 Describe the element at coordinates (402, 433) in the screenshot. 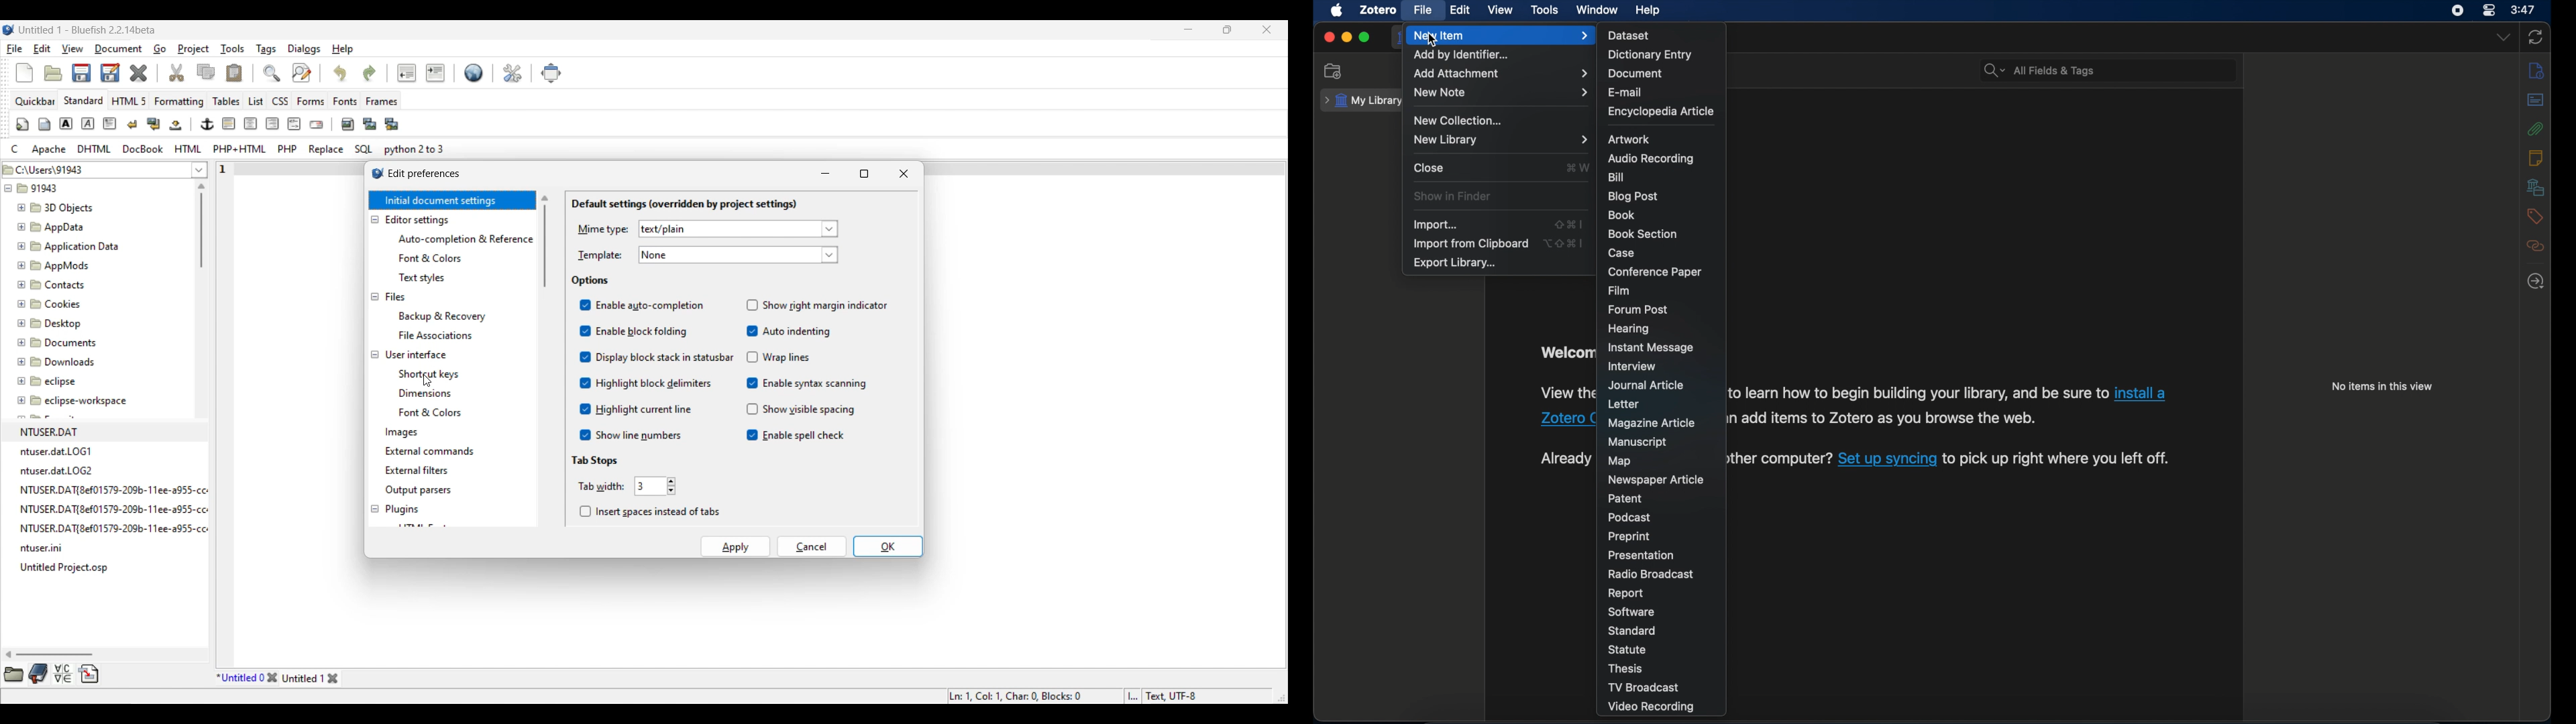

I see `Images` at that location.